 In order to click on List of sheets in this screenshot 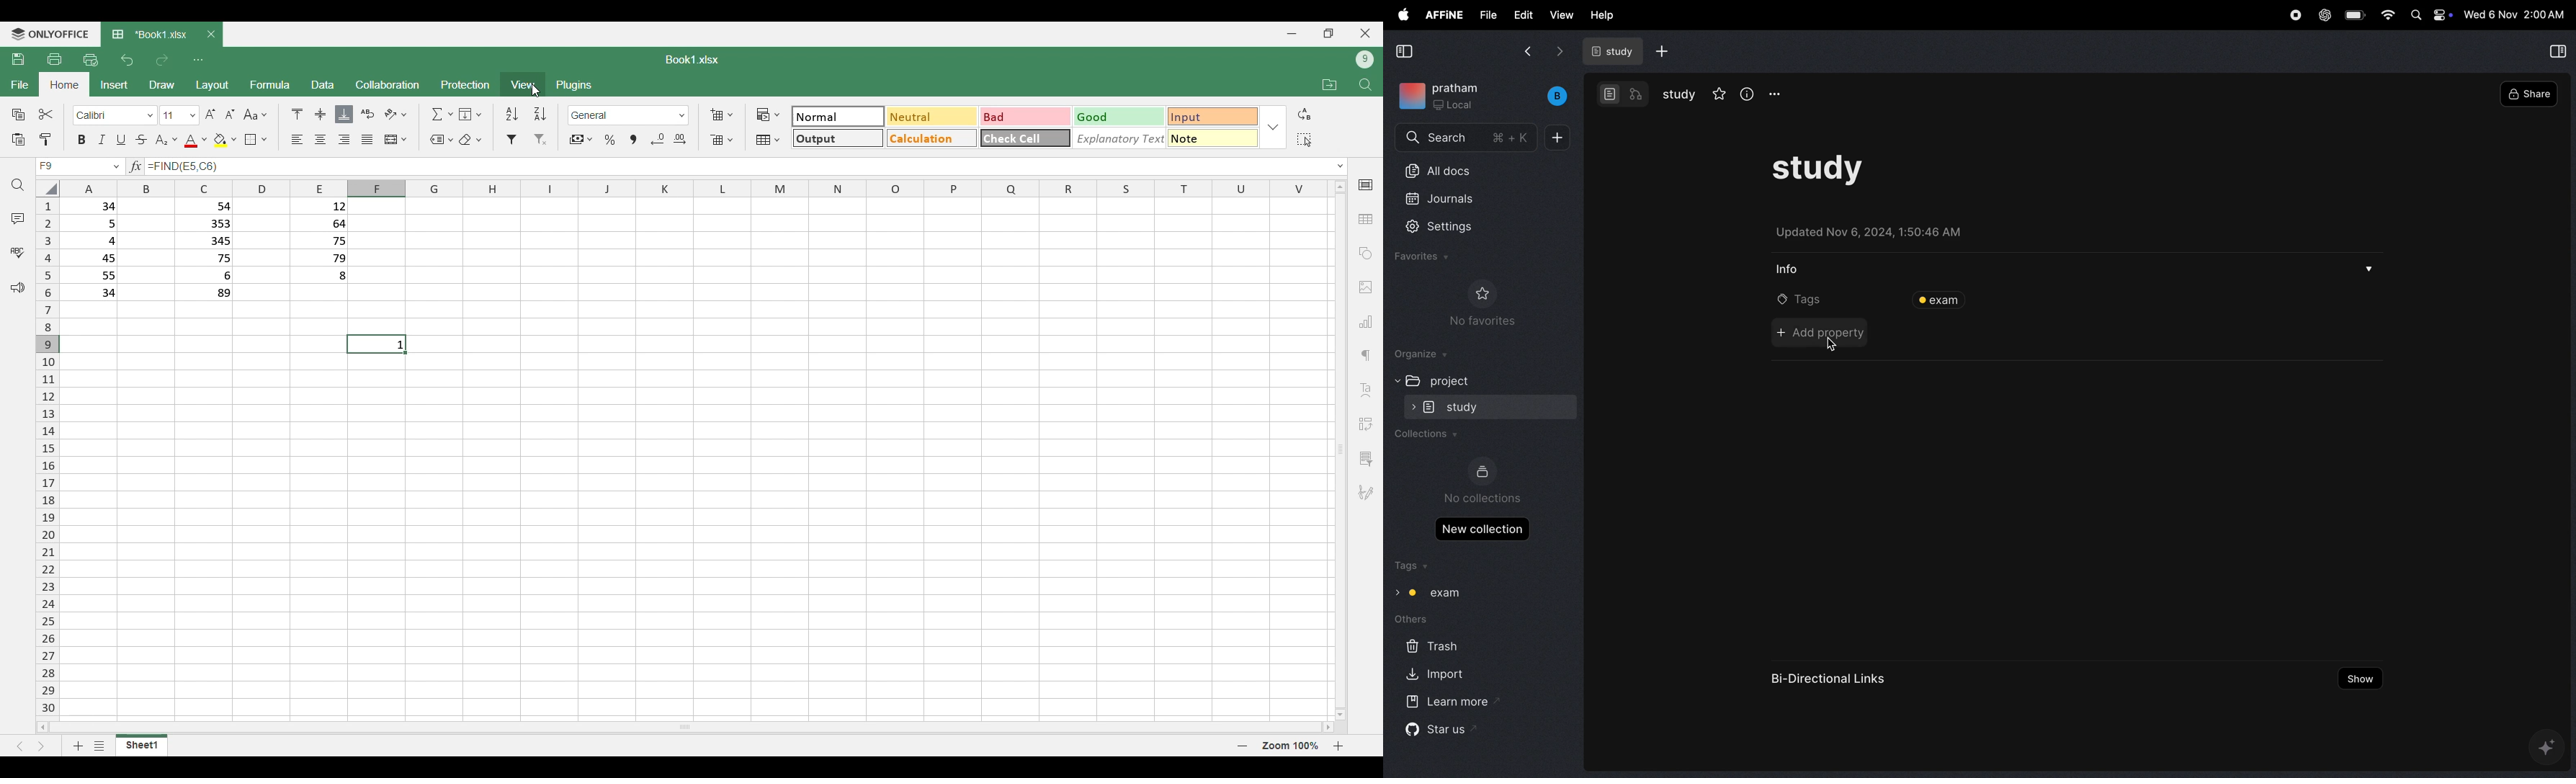, I will do `click(101, 745)`.